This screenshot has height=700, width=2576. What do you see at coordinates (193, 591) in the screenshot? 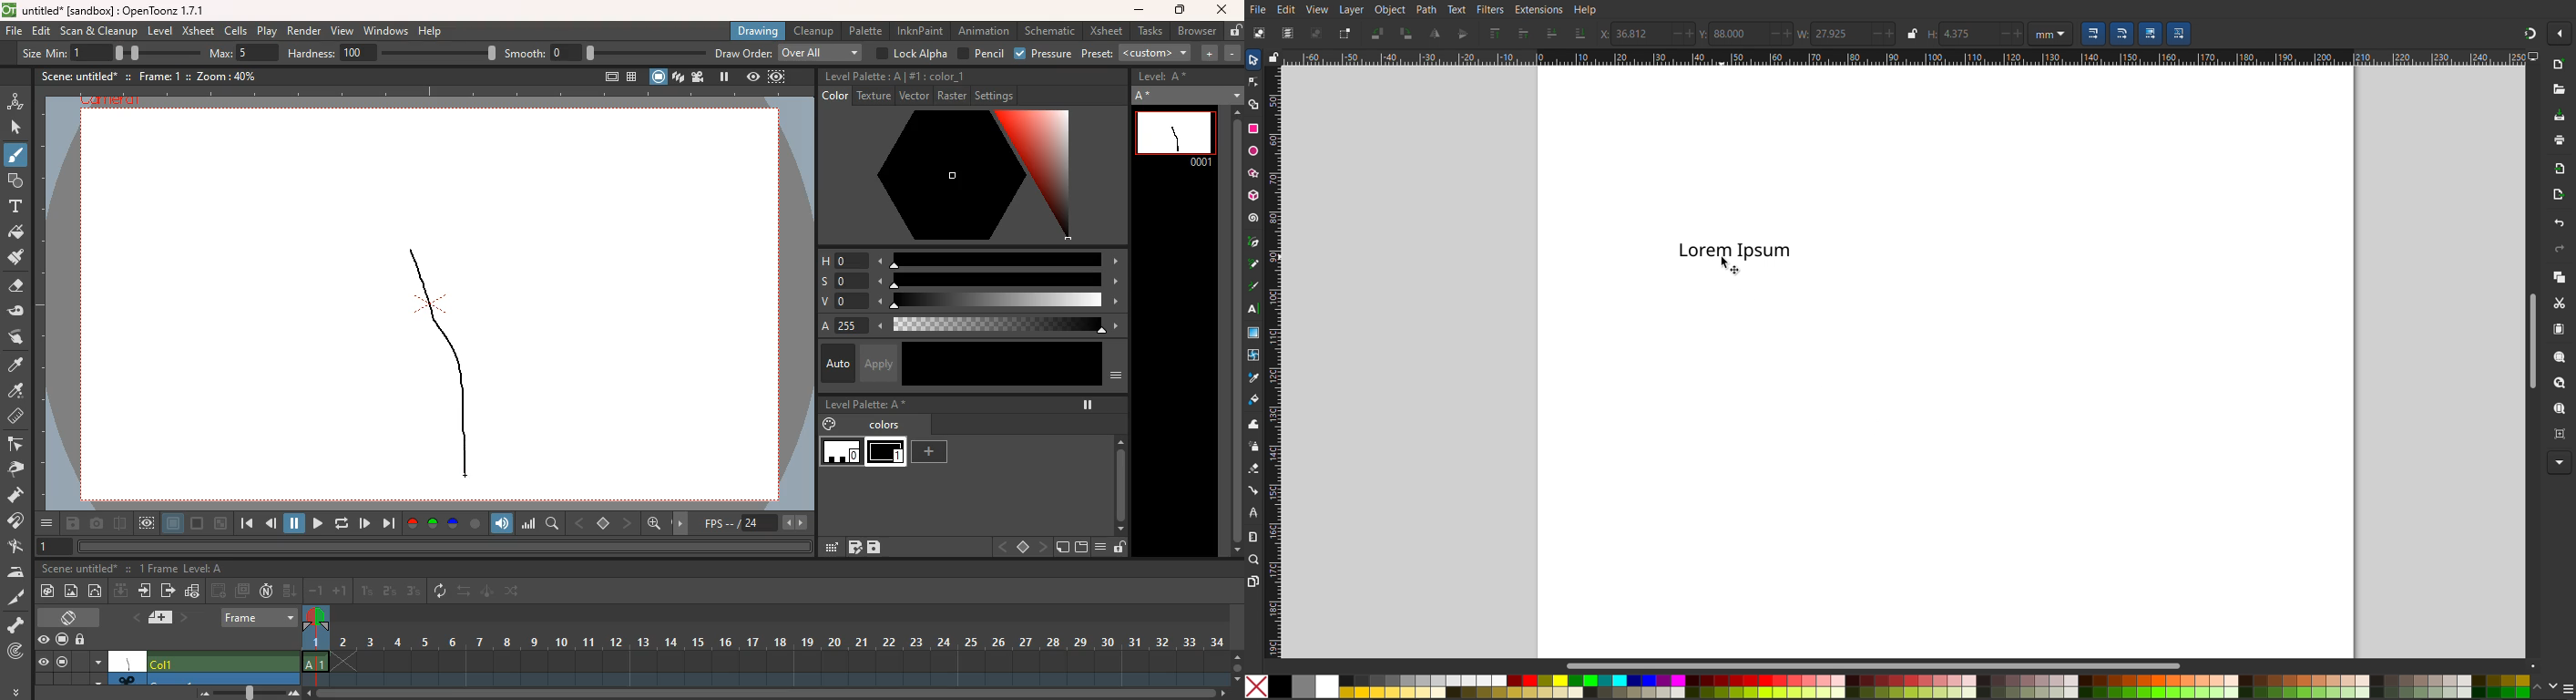
I see `graph` at bounding box center [193, 591].